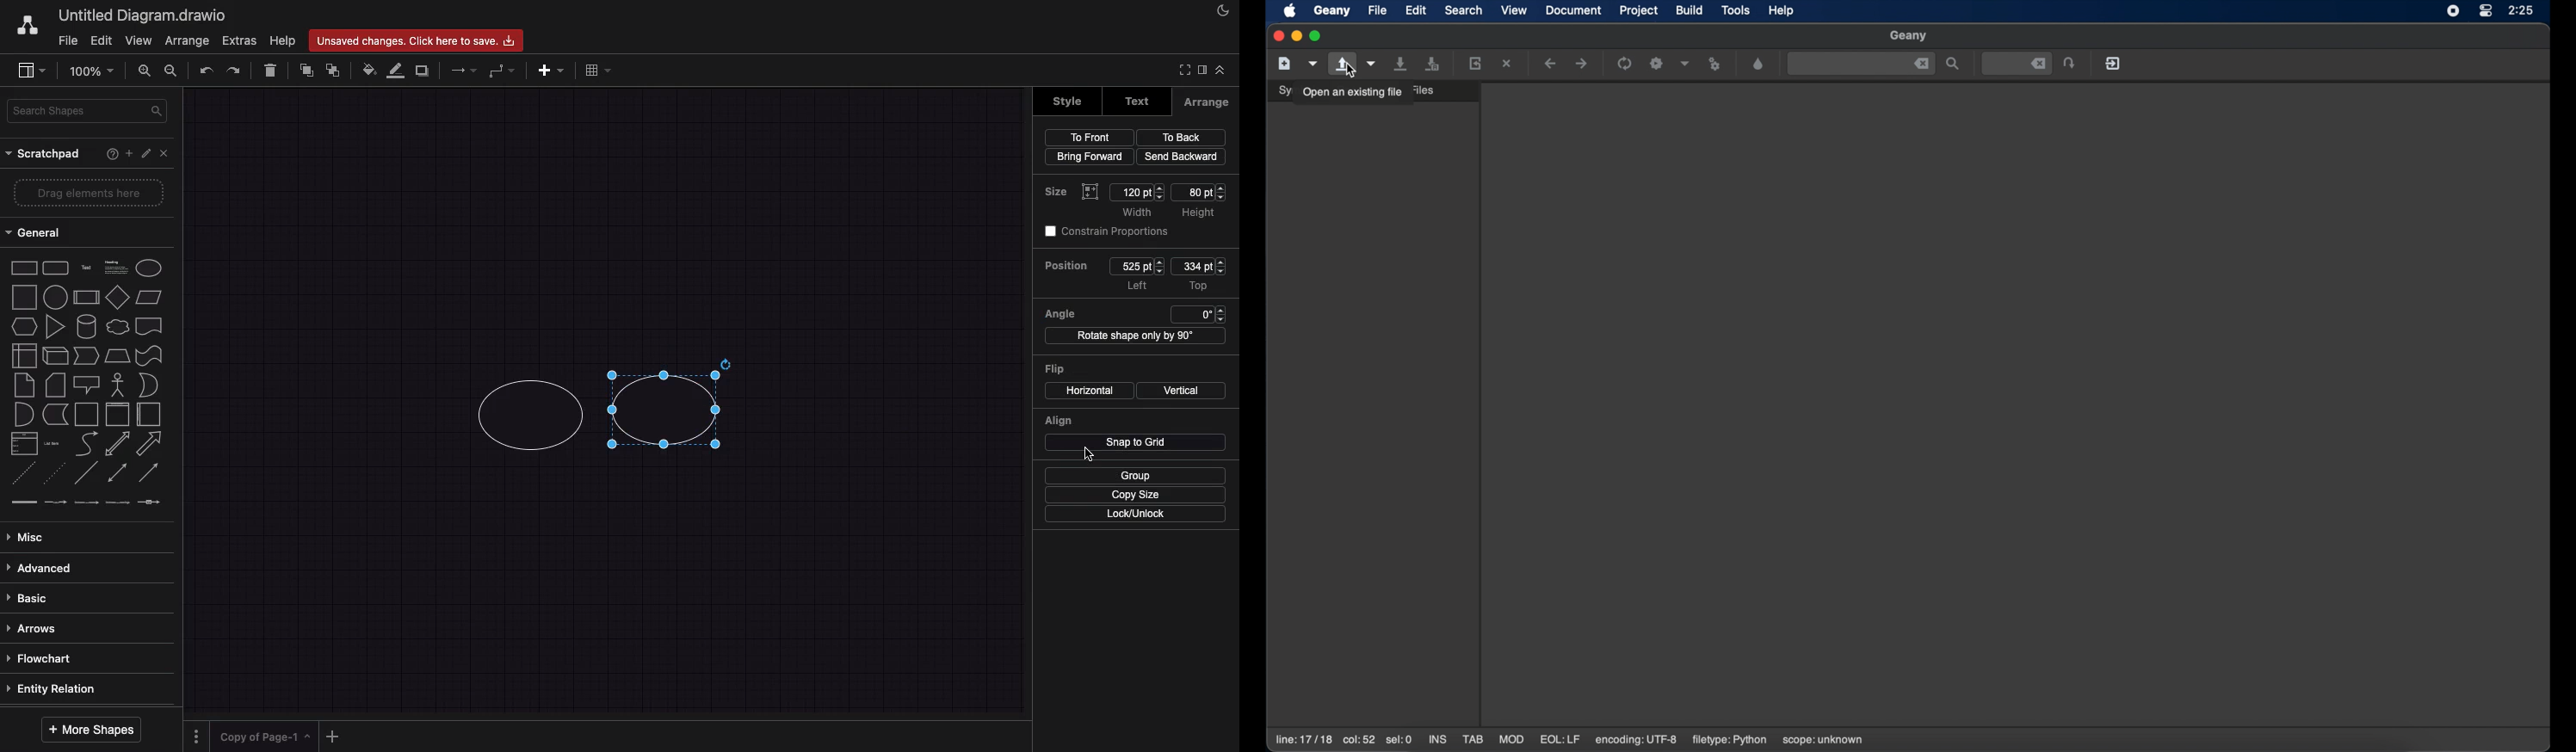  What do you see at coordinates (83, 601) in the screenshot?
I see `basic` at bounding box center [83, 601].